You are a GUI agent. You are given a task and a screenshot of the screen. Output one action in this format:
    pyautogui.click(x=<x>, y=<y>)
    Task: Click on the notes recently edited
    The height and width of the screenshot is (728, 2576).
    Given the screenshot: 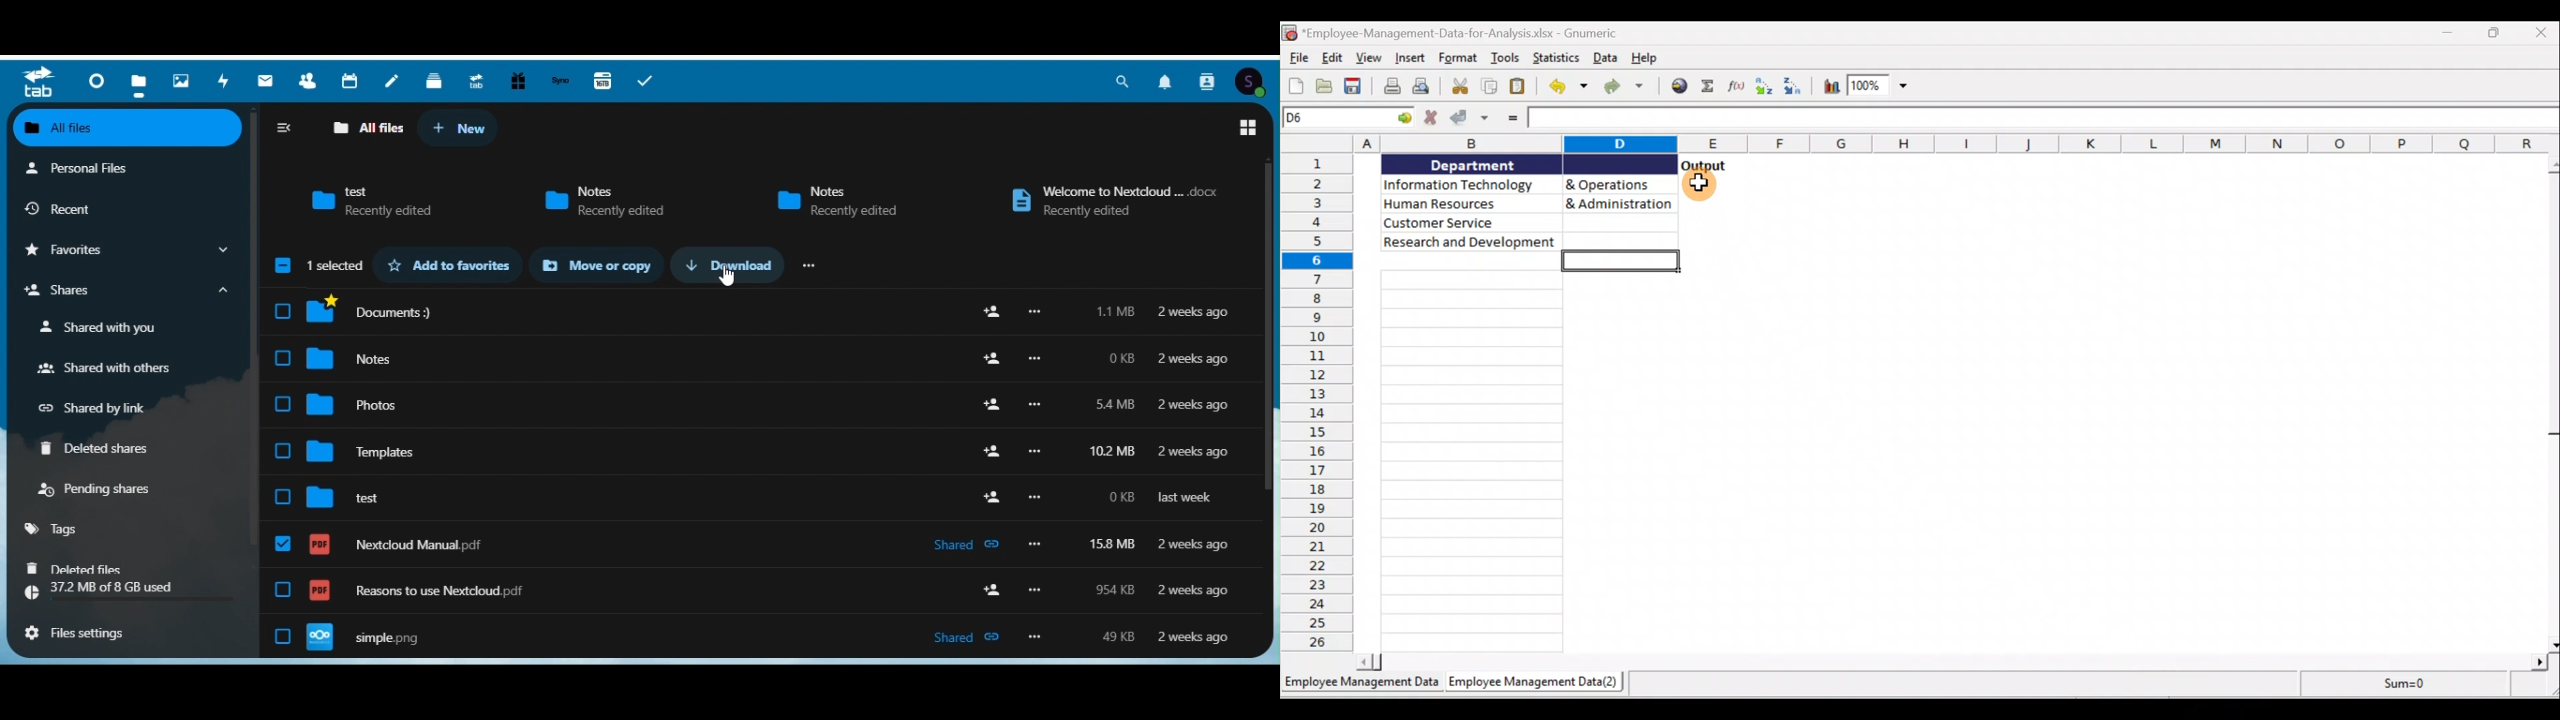 What is the action you would take?
    pyautogui.click(x=837, y=198)
    